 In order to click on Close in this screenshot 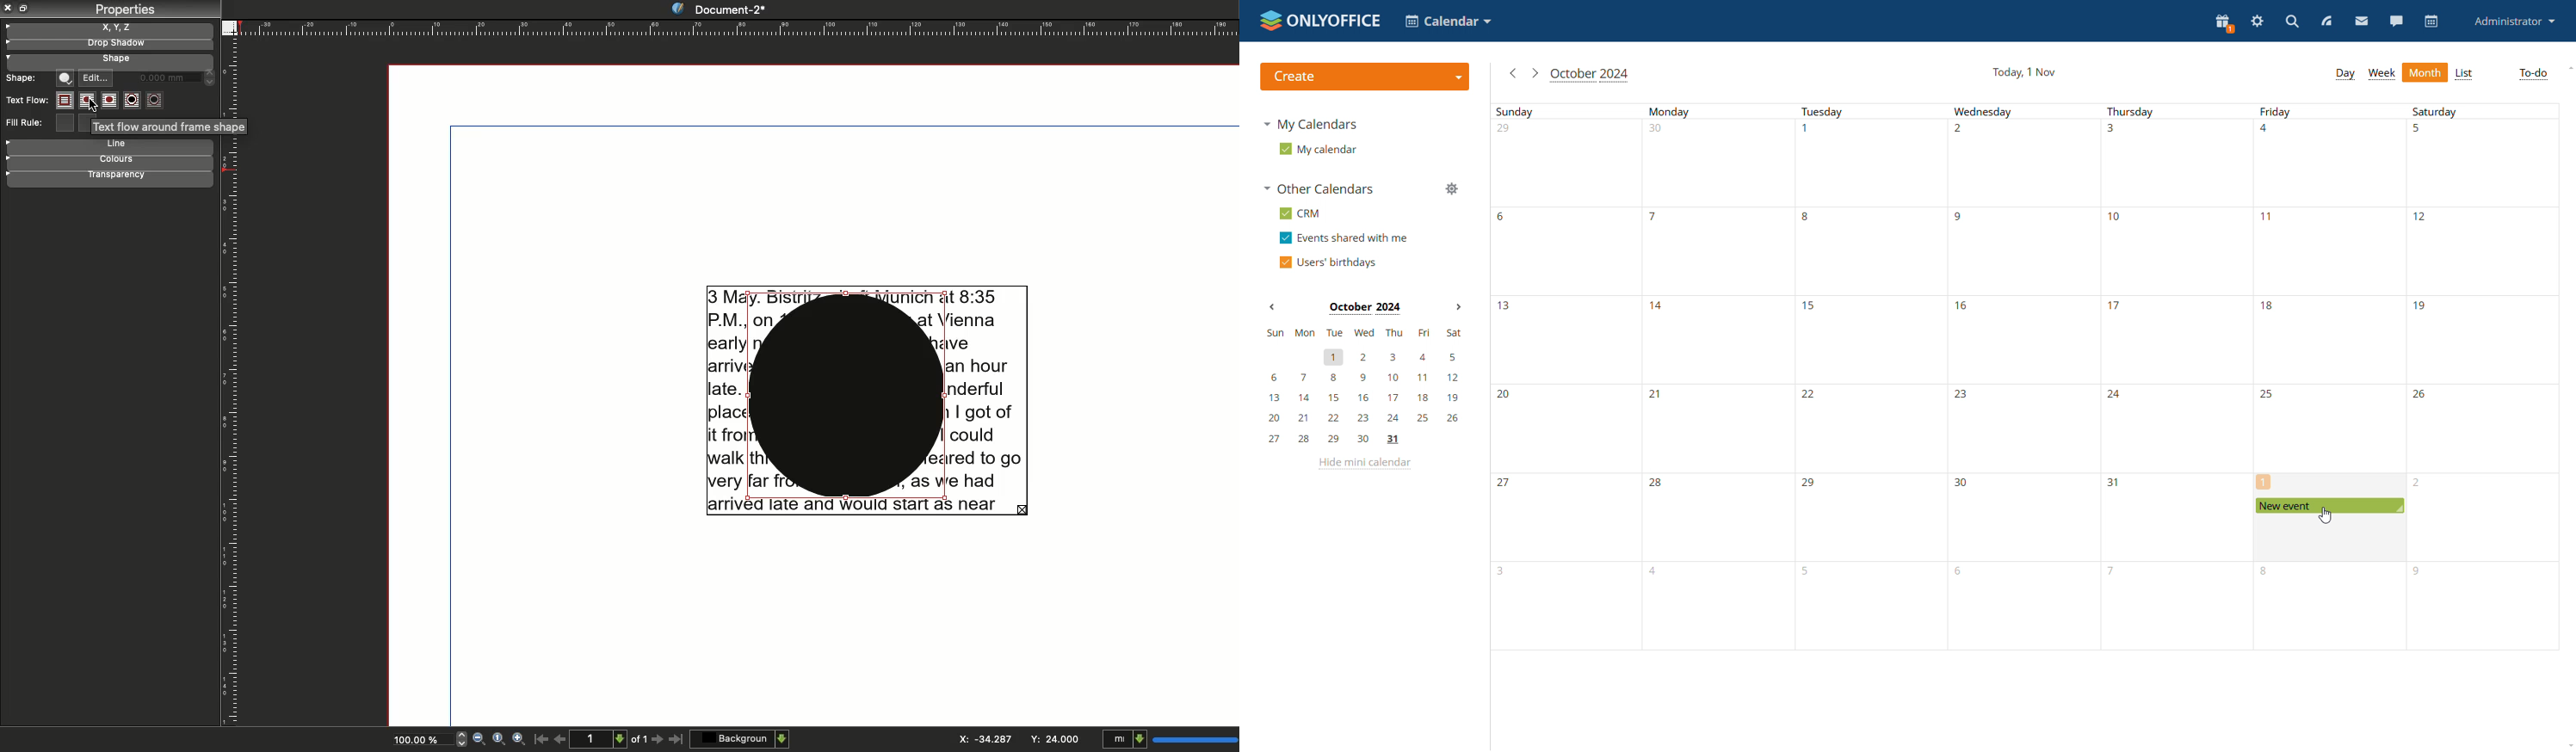, I will do `click(9, 8)`.